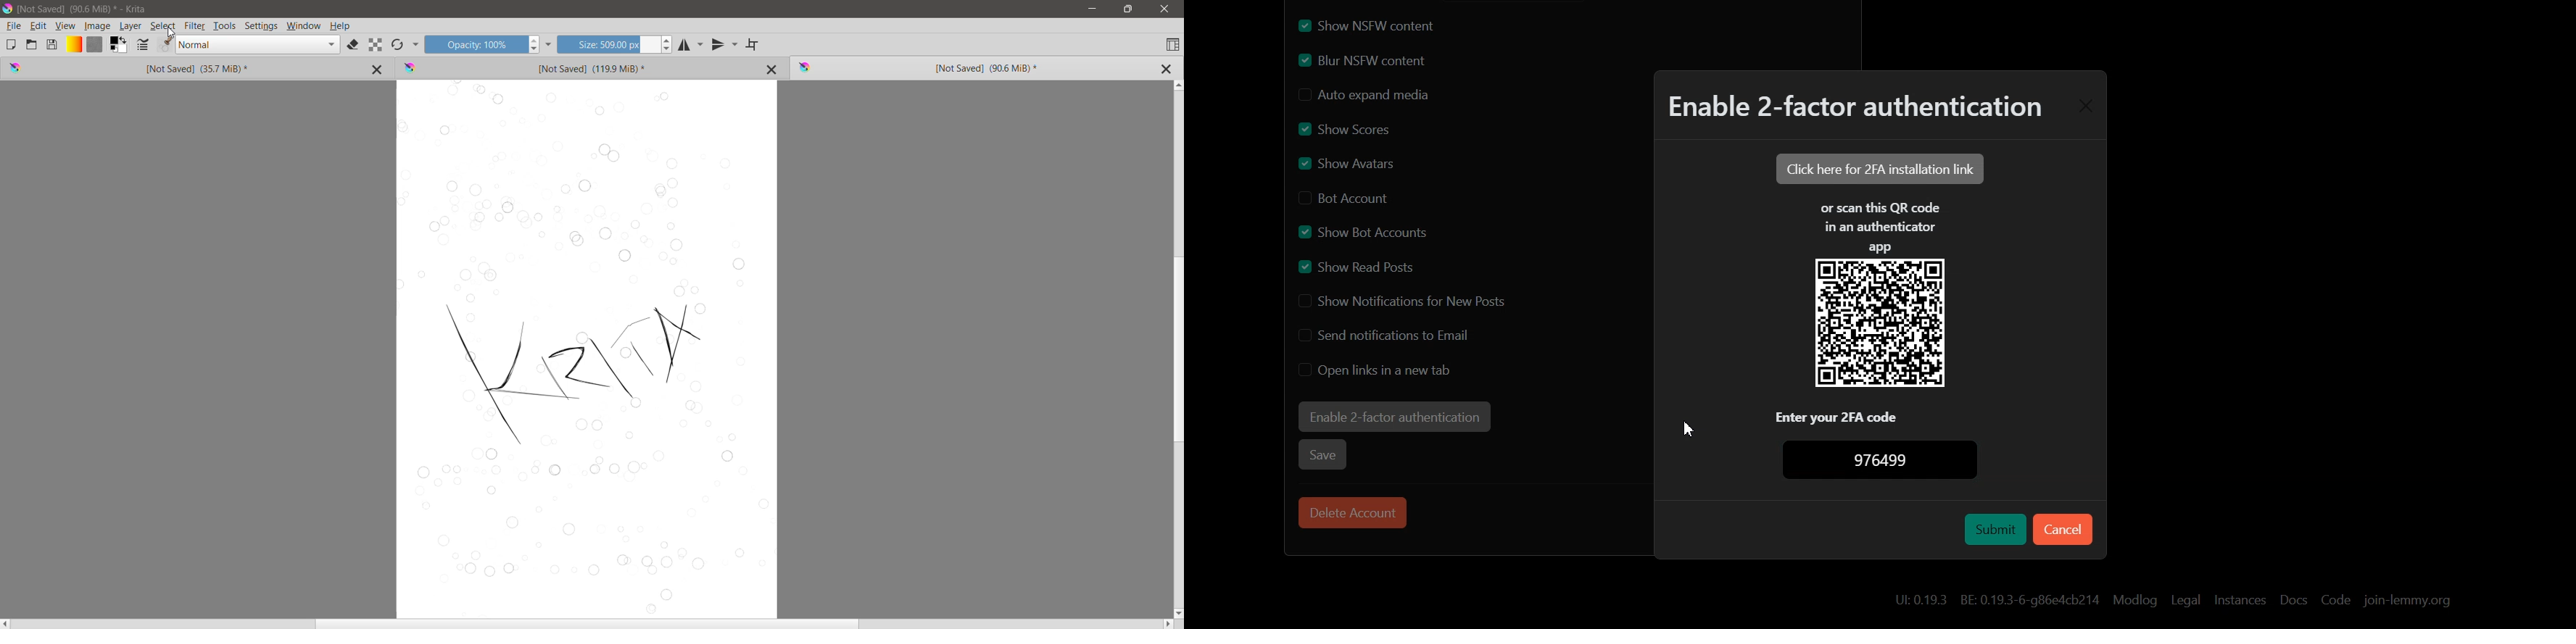  Describe the element at coordinates (262, 27) in the screenshot. I see `Settings` at that location.